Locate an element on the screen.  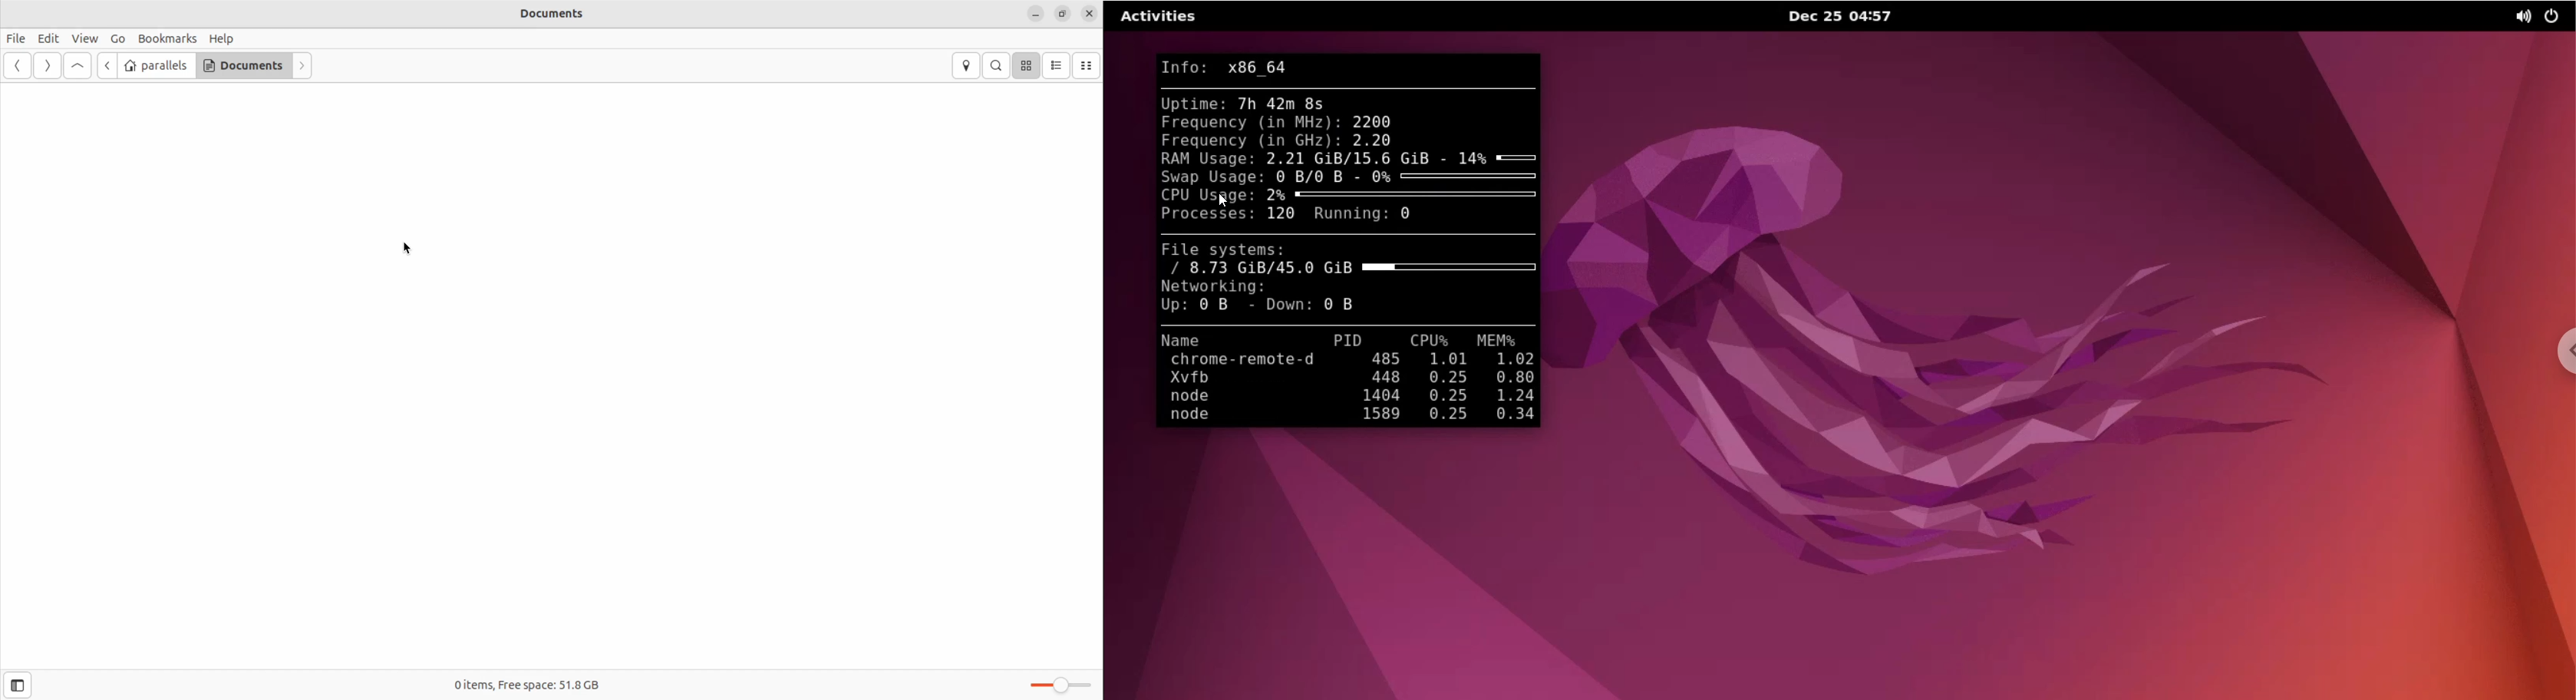
120 is located at coordinates (1281, 216).